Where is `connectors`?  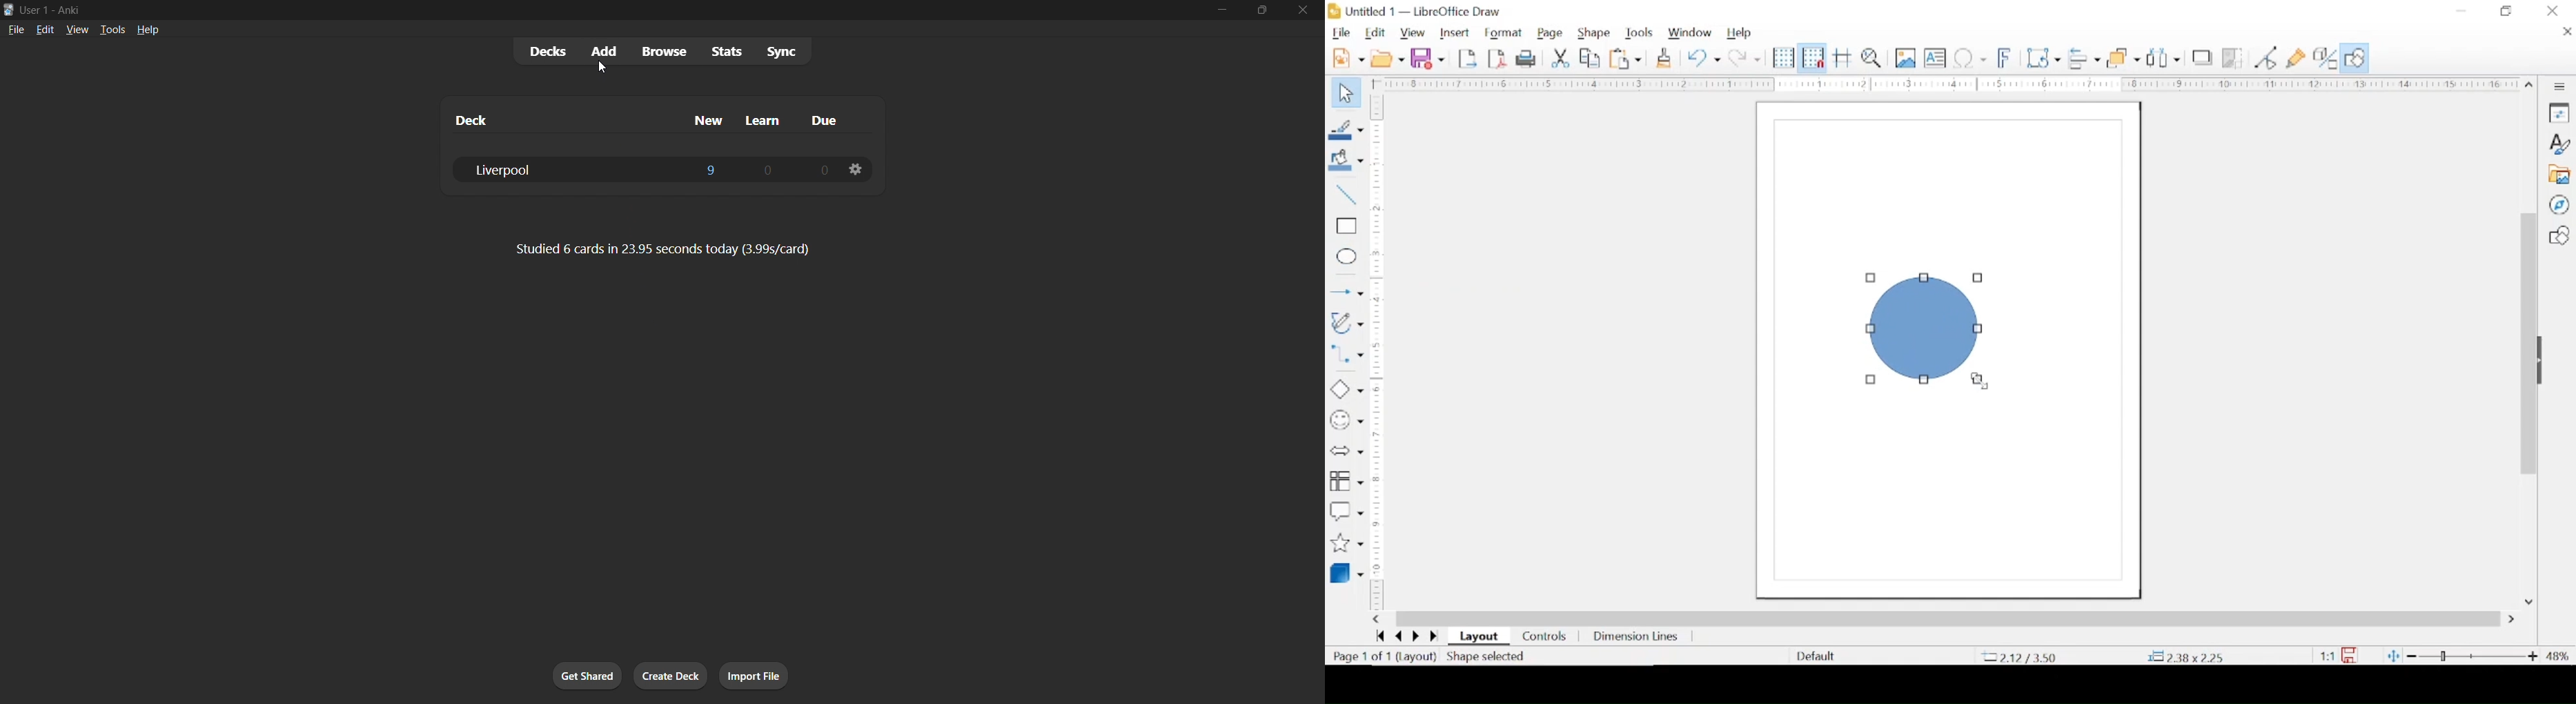
connectors is located at coordinates (1346, 357).